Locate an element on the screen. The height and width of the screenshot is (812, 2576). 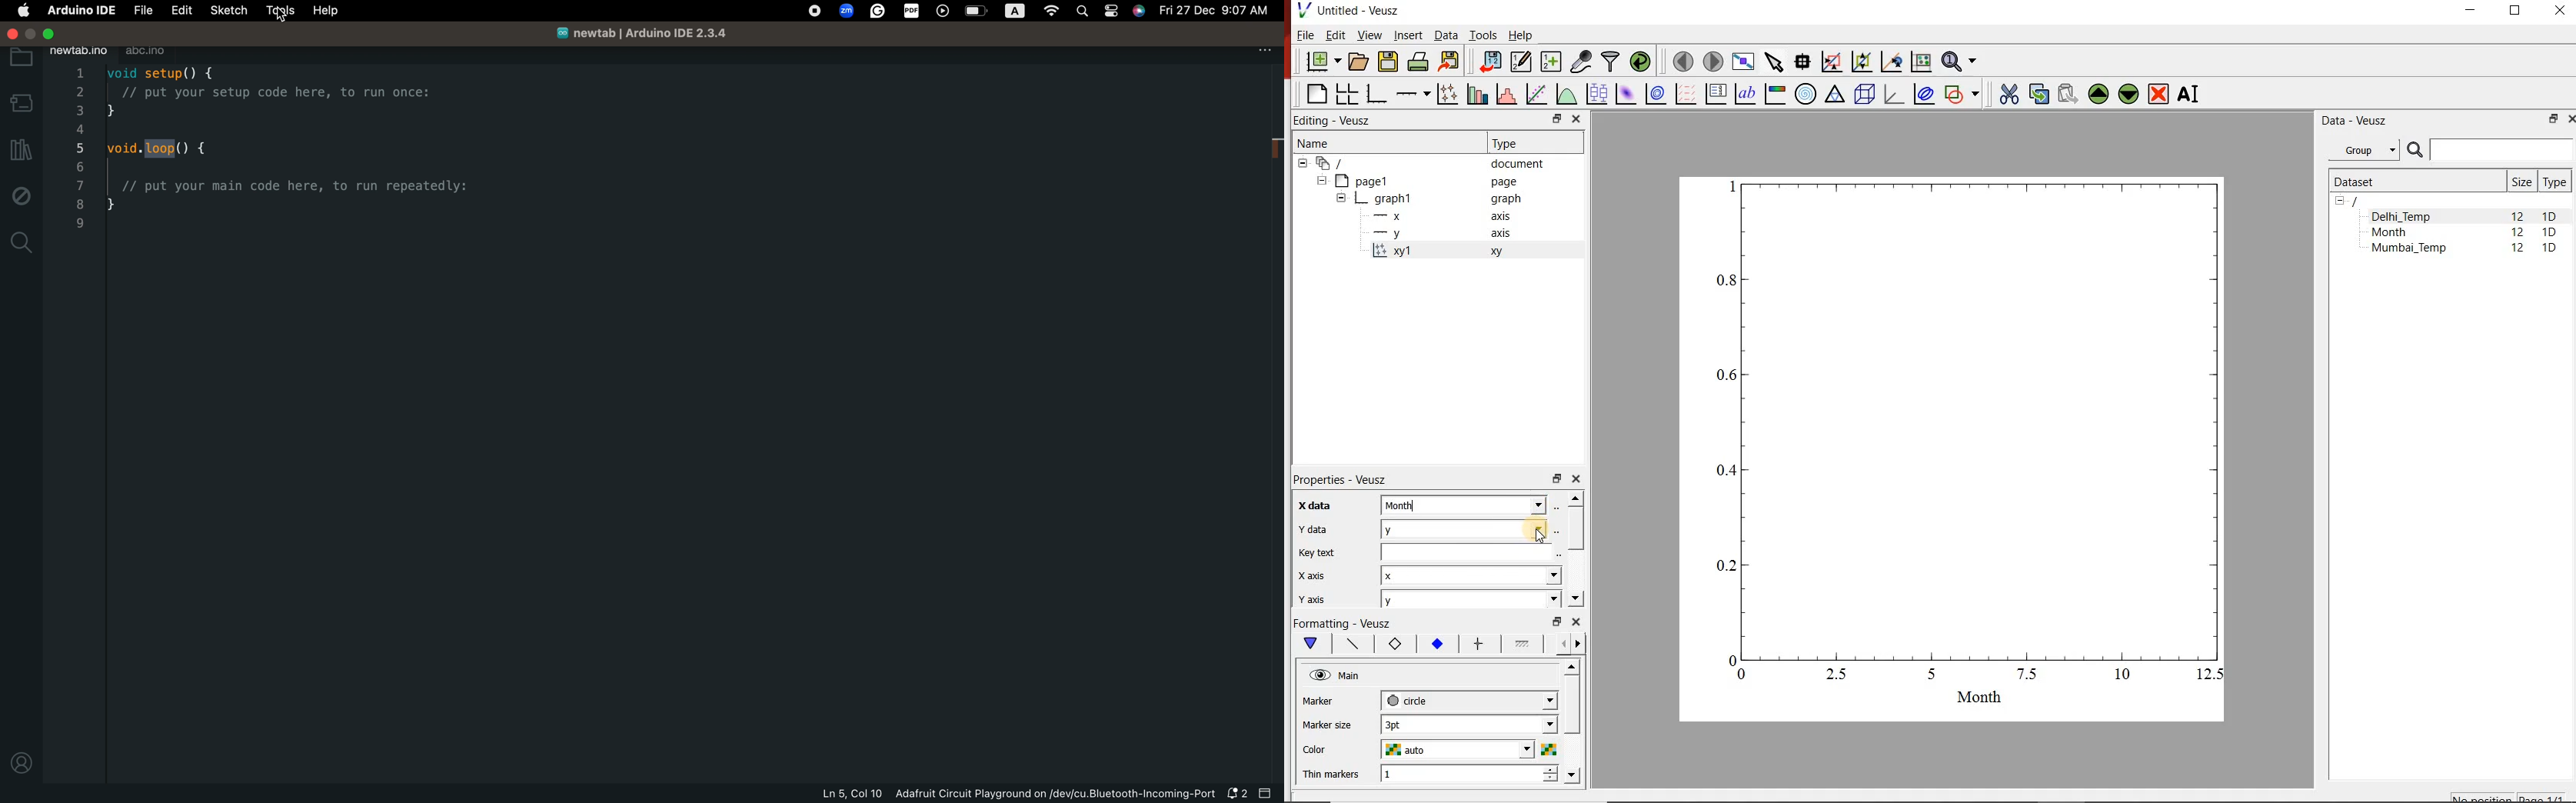
Data is located at coordinates (1445, 35).